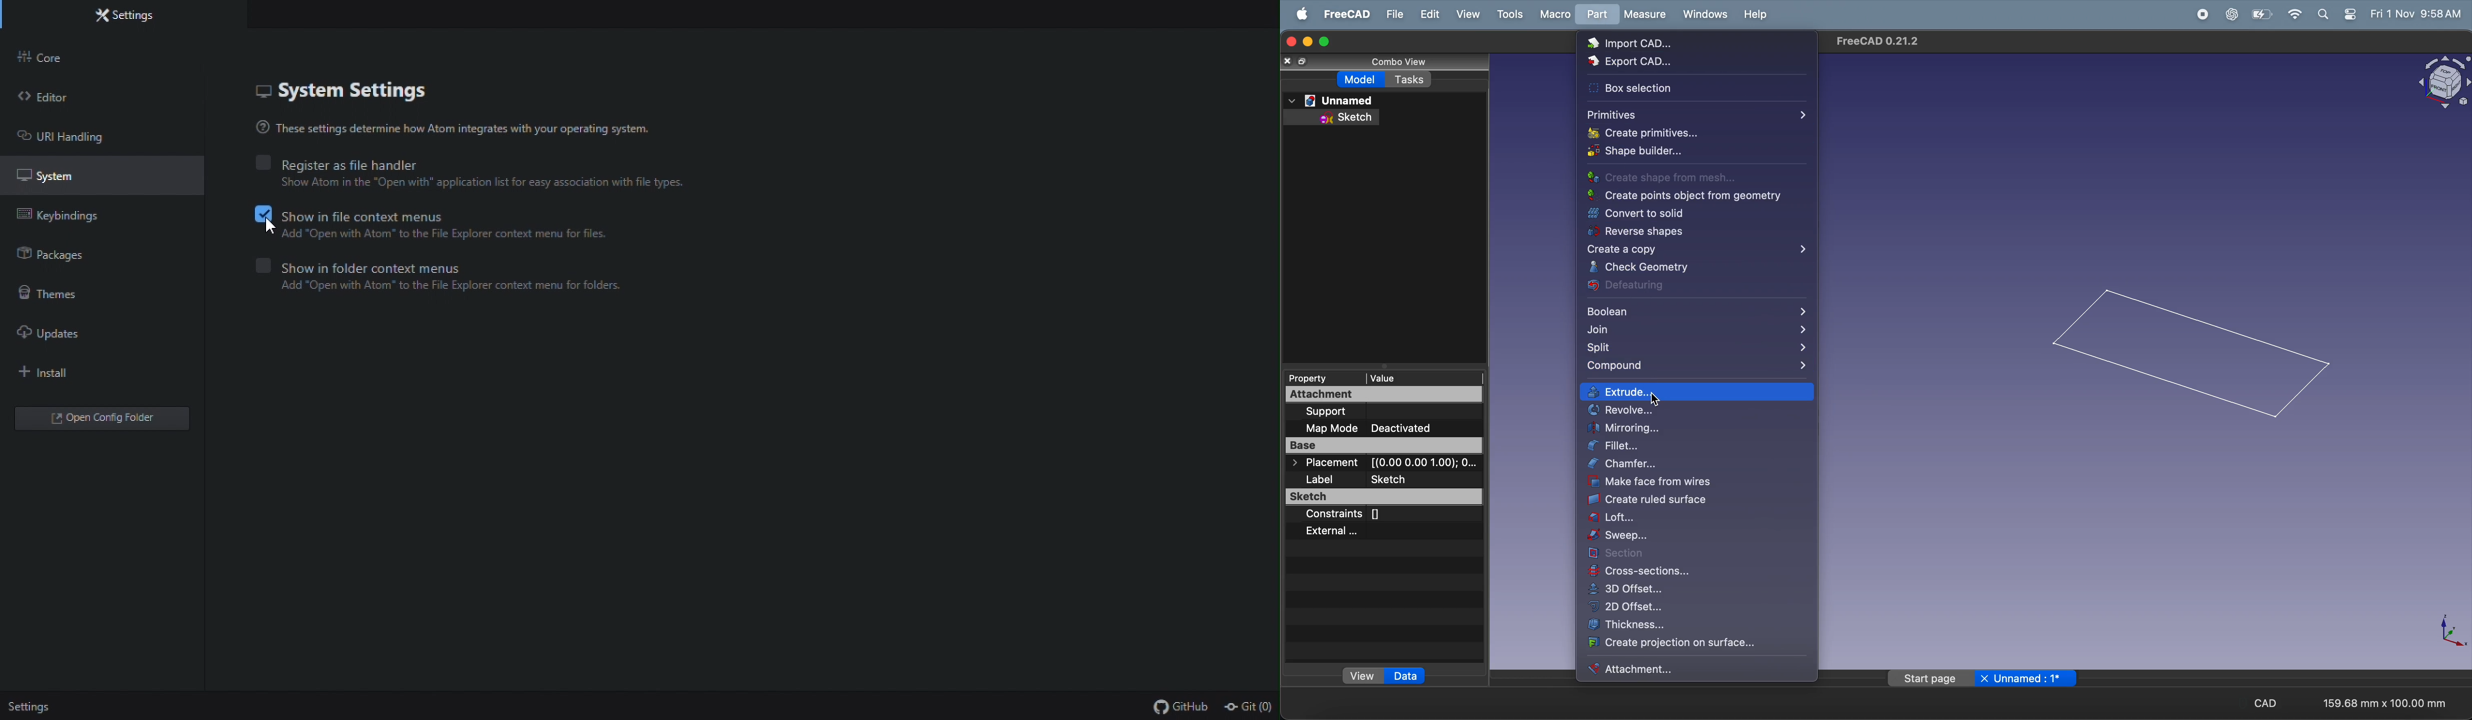 This screenshot has height=728, width=2492. What do you see at coordinates (2336, 14) in the screenshot?
I see `apple widgets` at bounding box center [2336, 14].